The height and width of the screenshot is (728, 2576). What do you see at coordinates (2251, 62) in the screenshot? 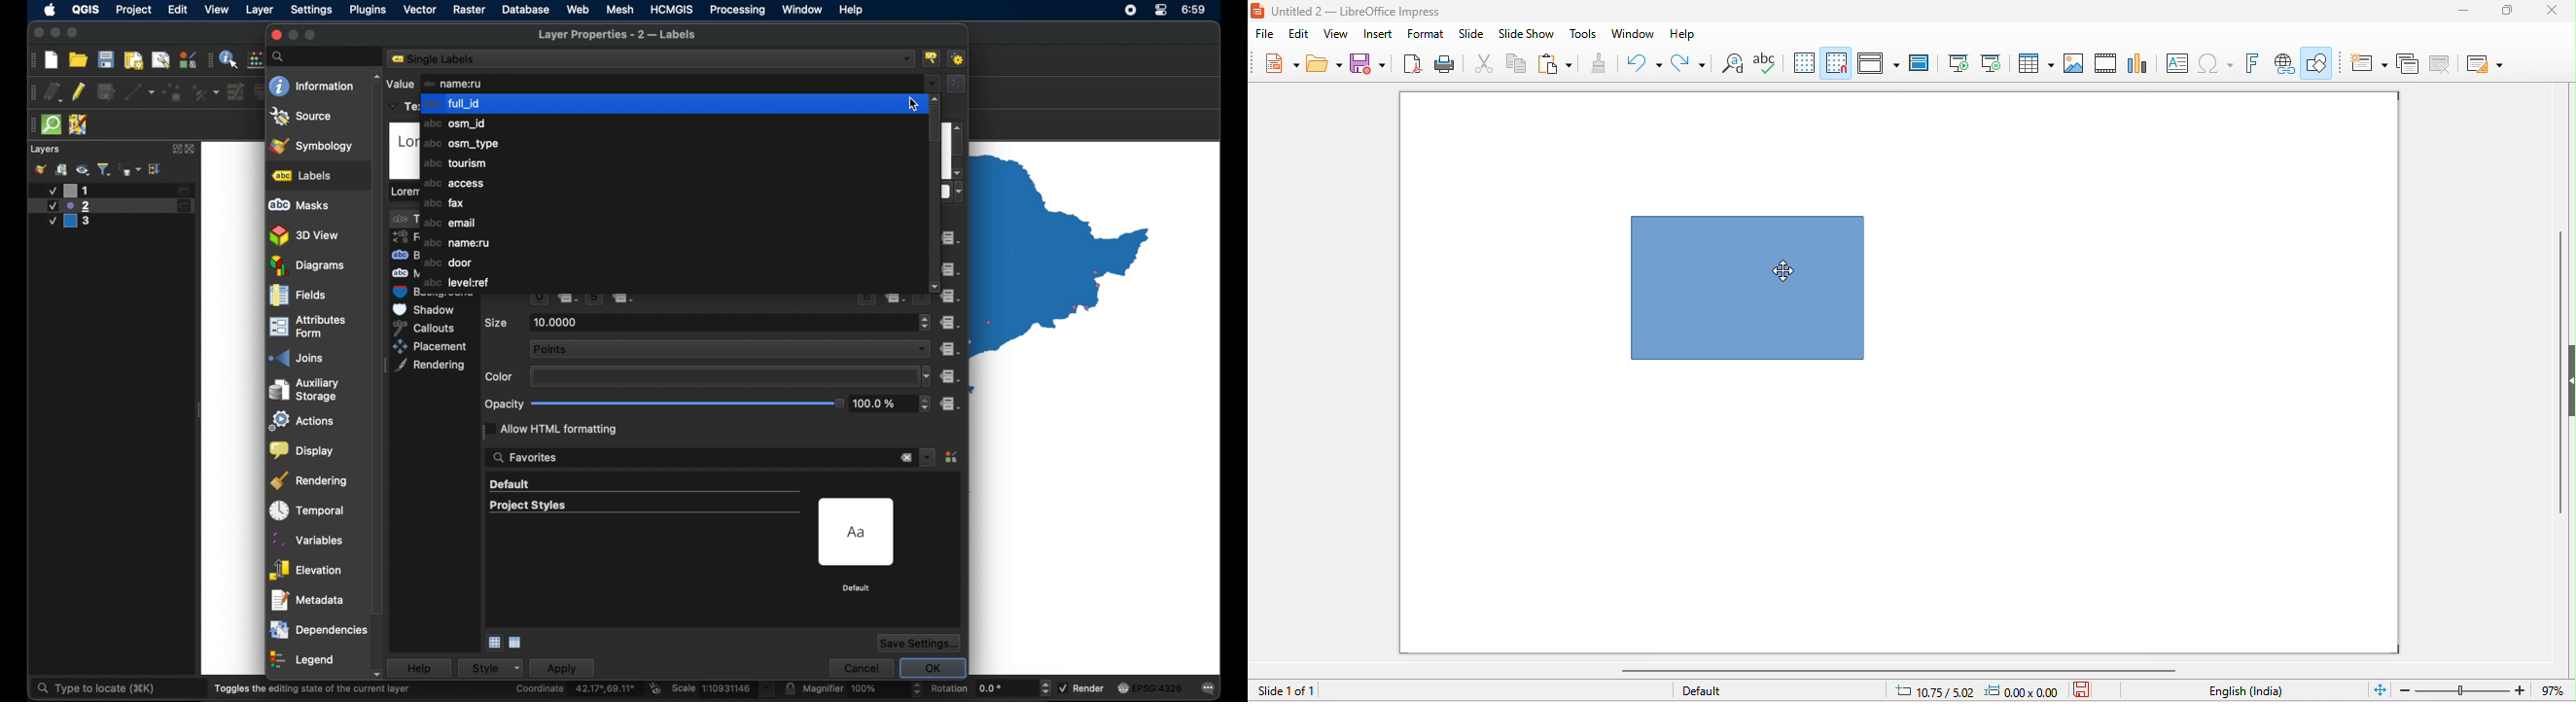
I see `insert fontwork text` at bounding box center [2251, 62].